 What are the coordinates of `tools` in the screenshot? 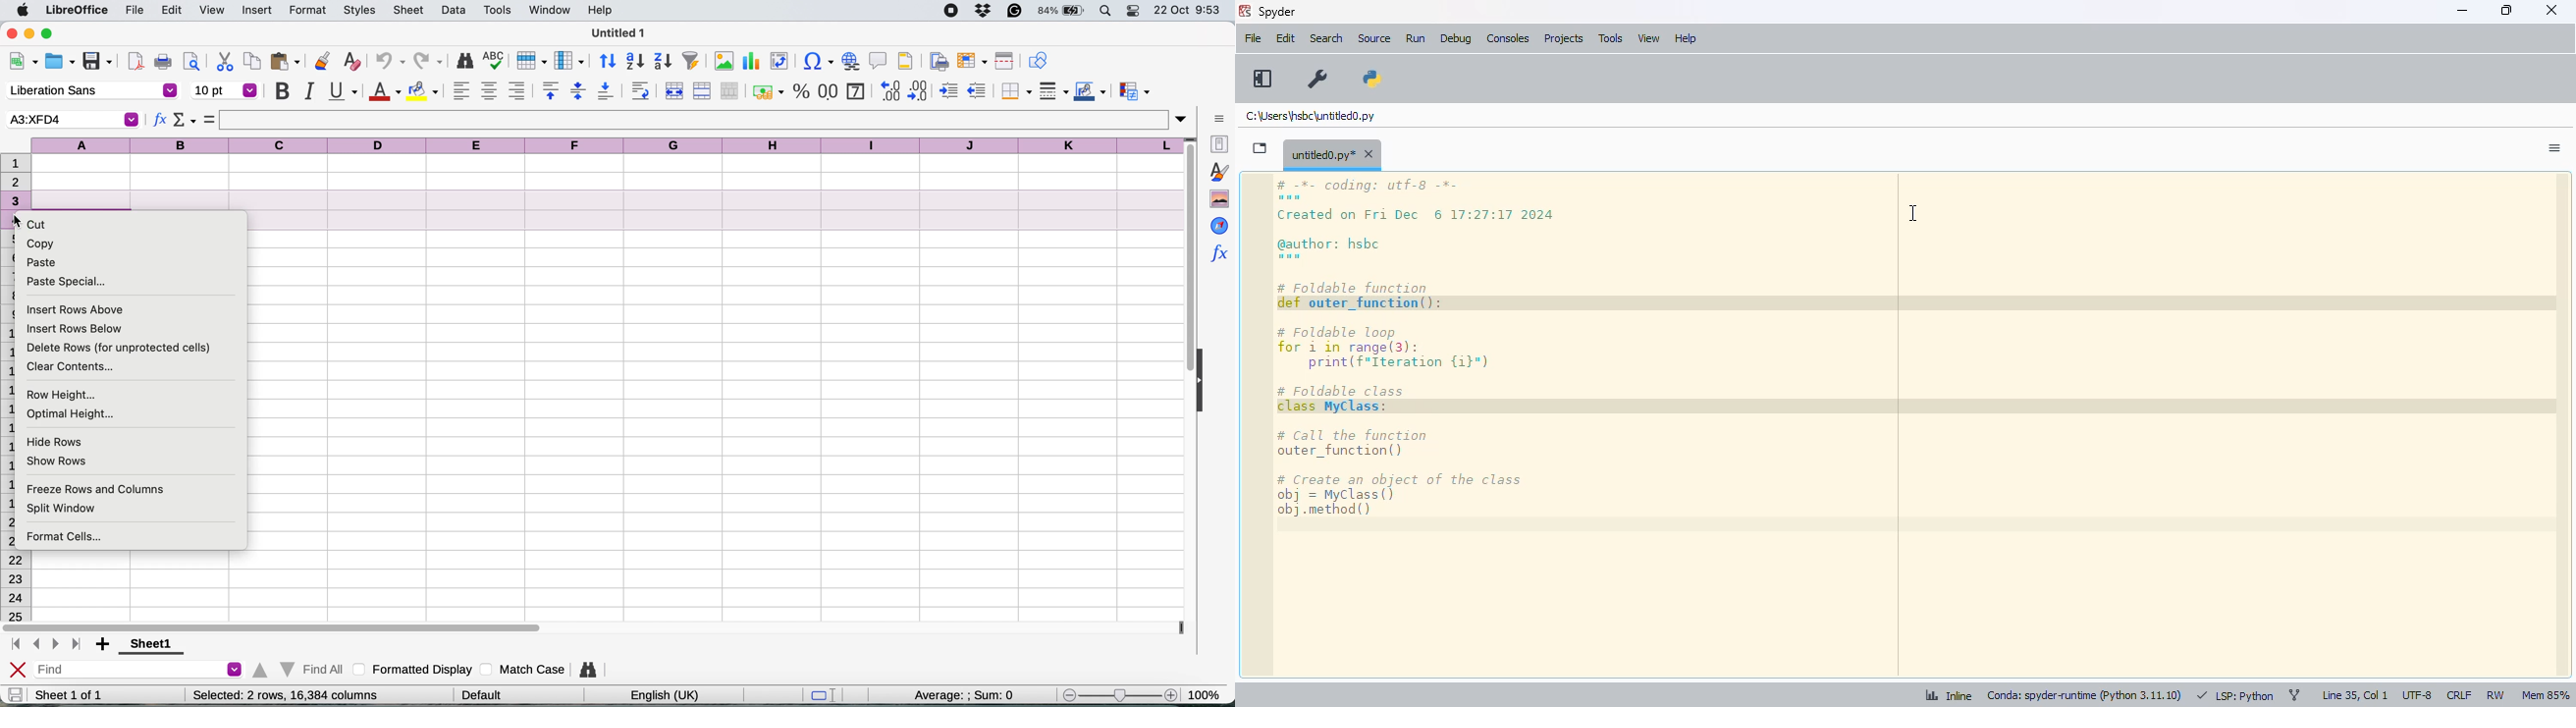 It's located at (1612, 38).